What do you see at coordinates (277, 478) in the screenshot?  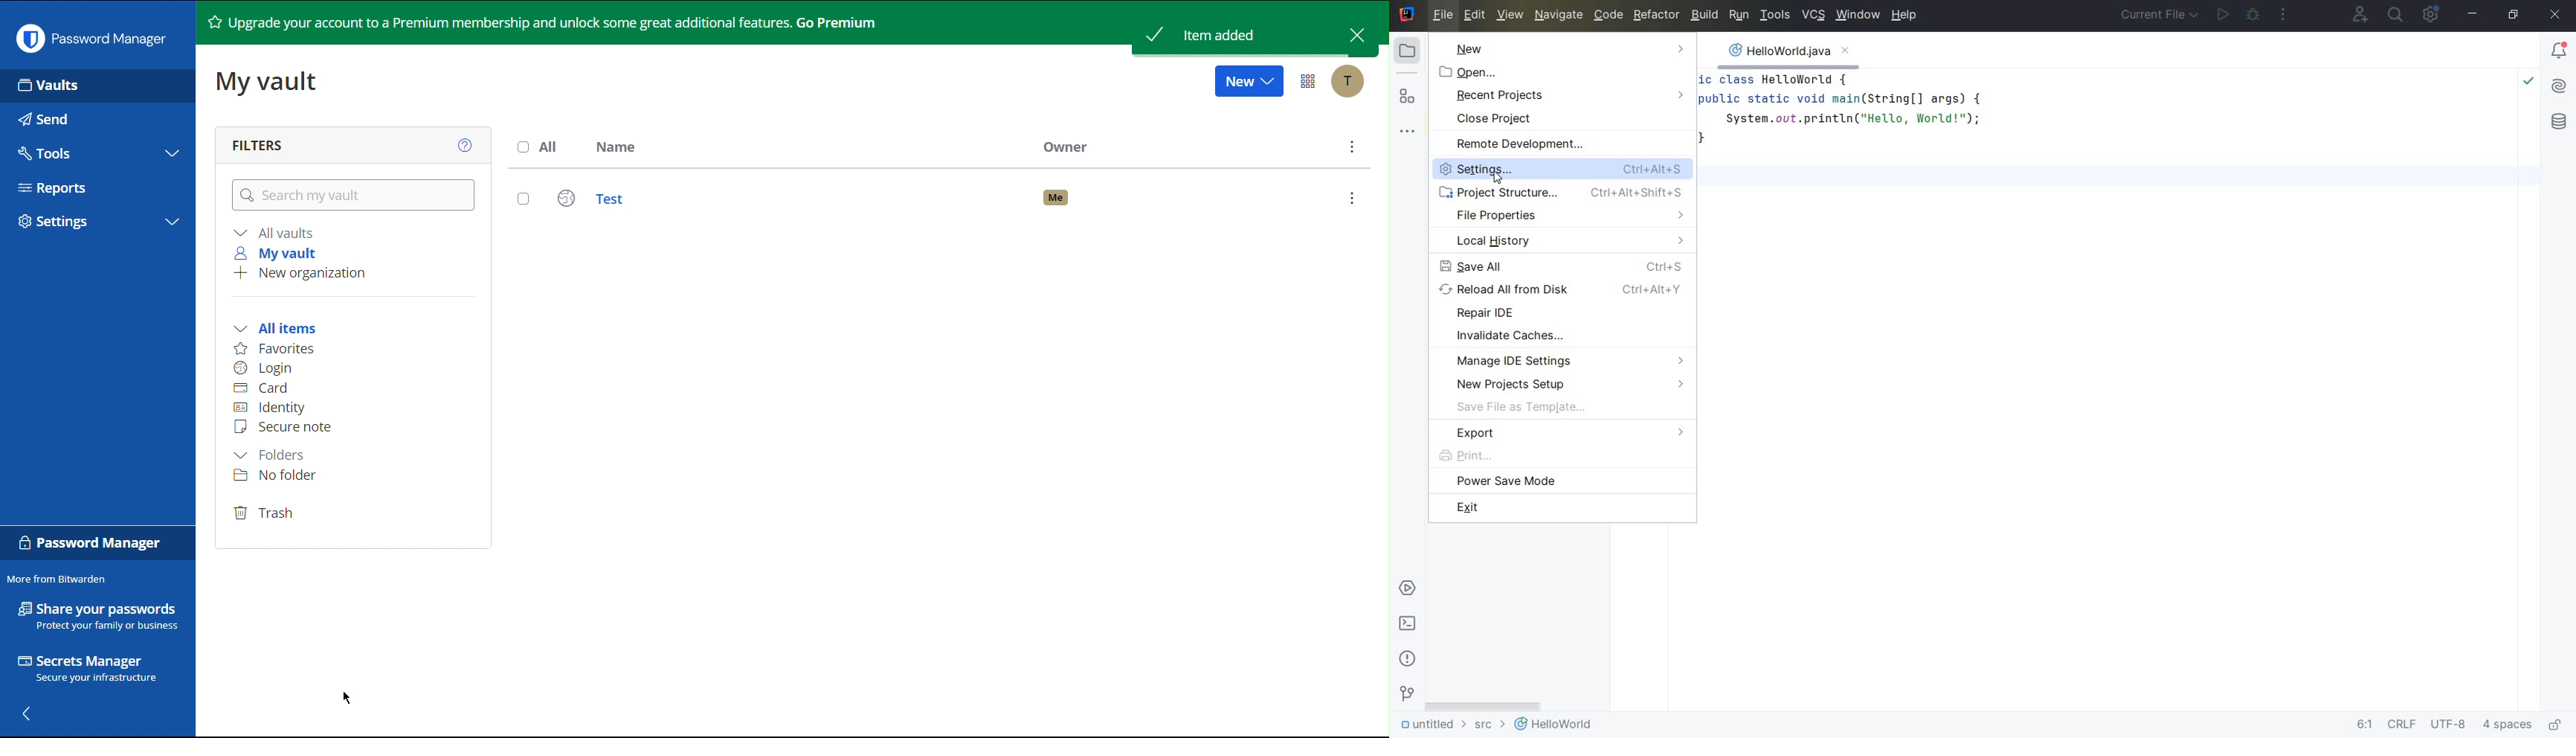 I see `No folder` at bounding box center [277, 478].